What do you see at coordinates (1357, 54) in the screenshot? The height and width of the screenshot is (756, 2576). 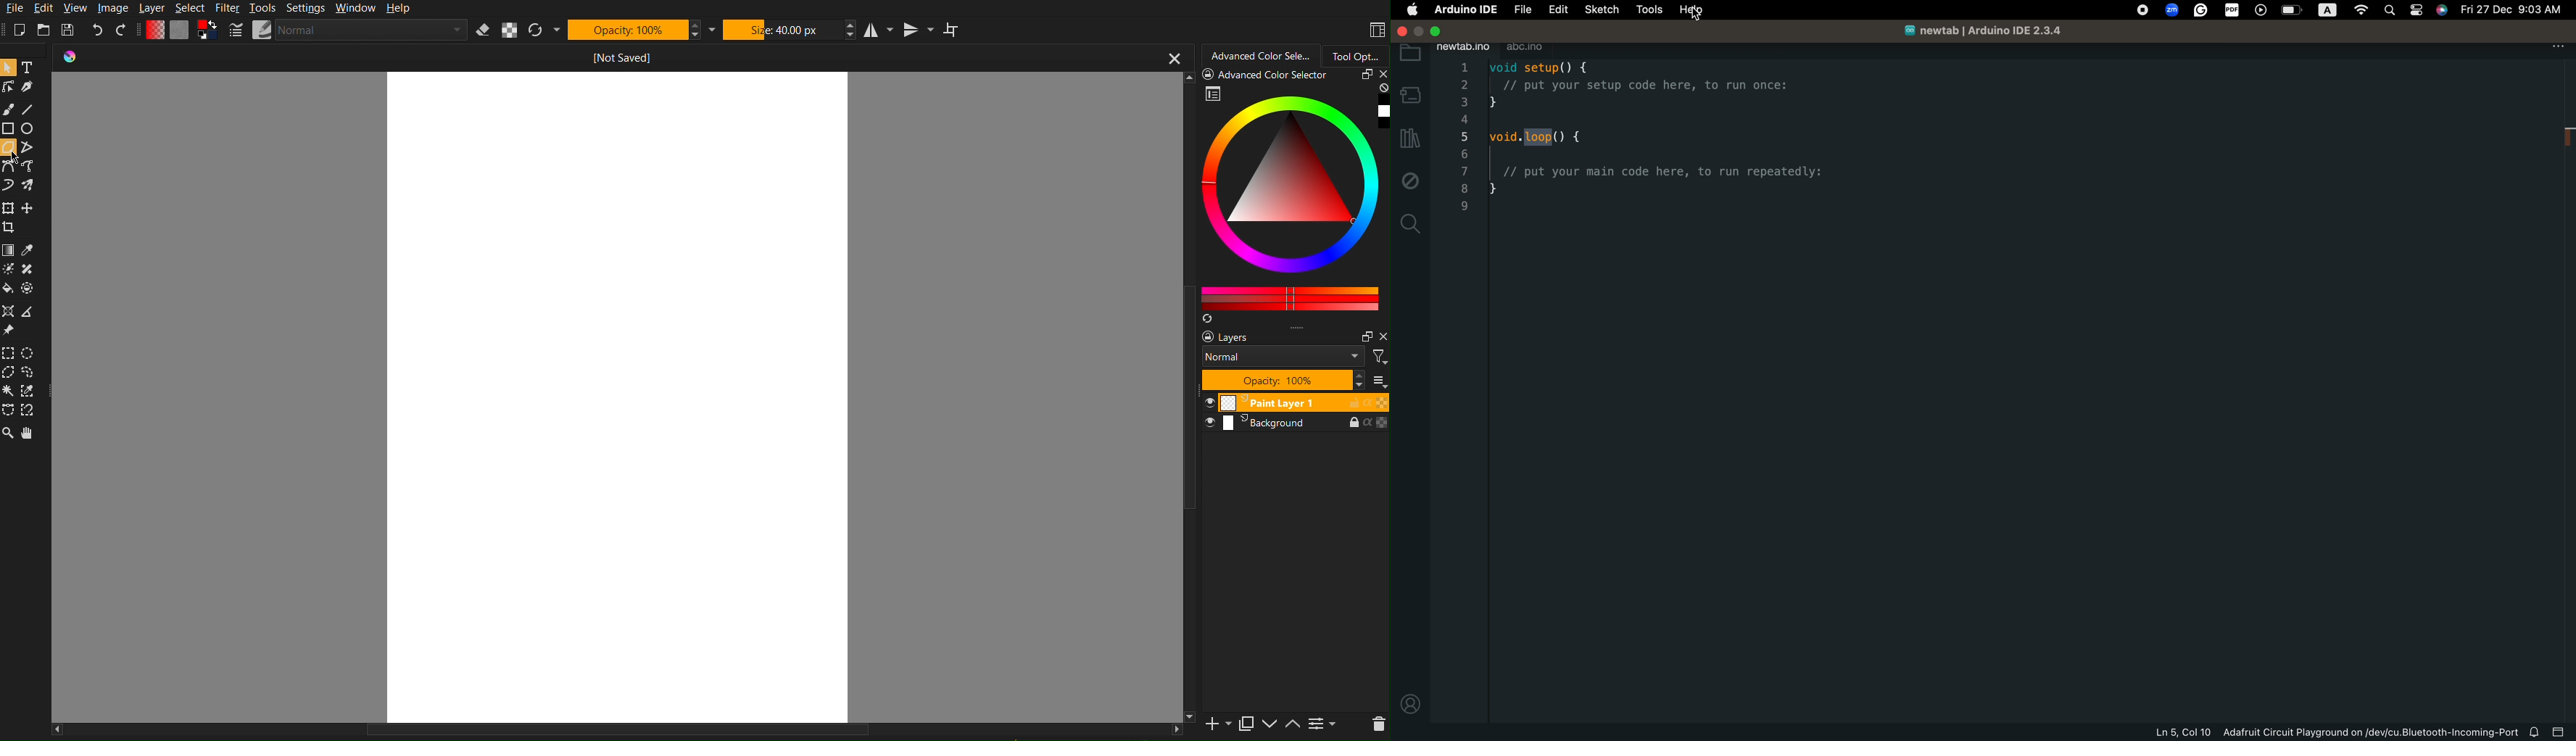 I see `Tool Options` at bounding box center [1357, 54].